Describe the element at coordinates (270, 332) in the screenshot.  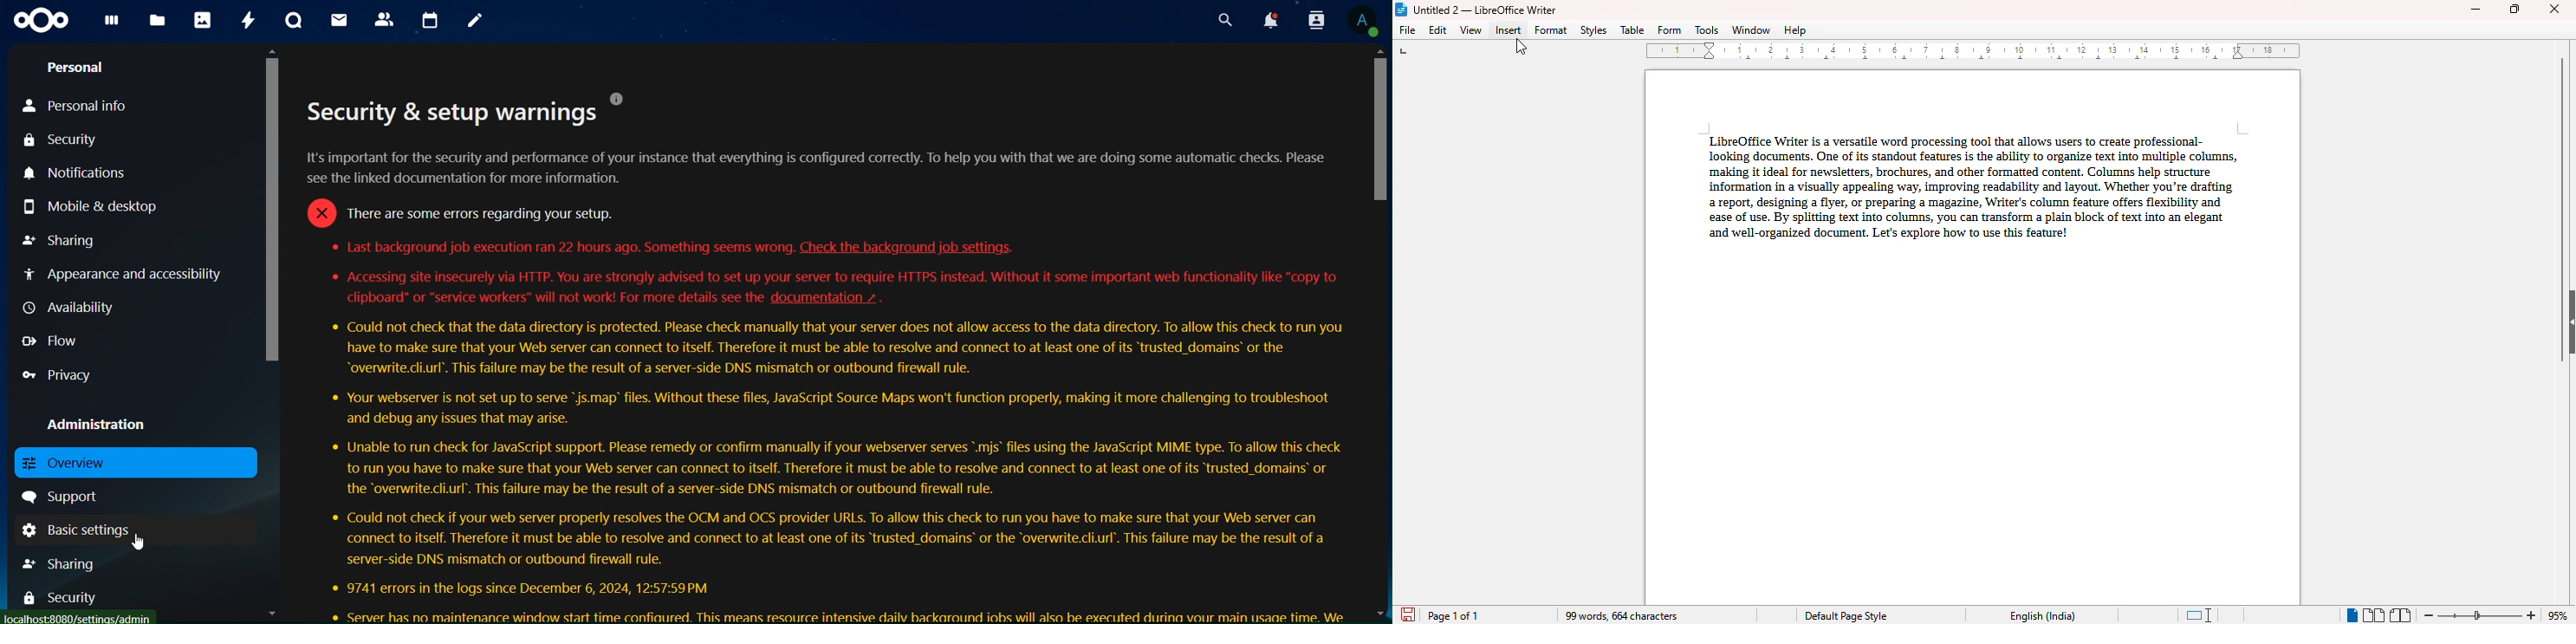
I see `Scrollbar` at that location.